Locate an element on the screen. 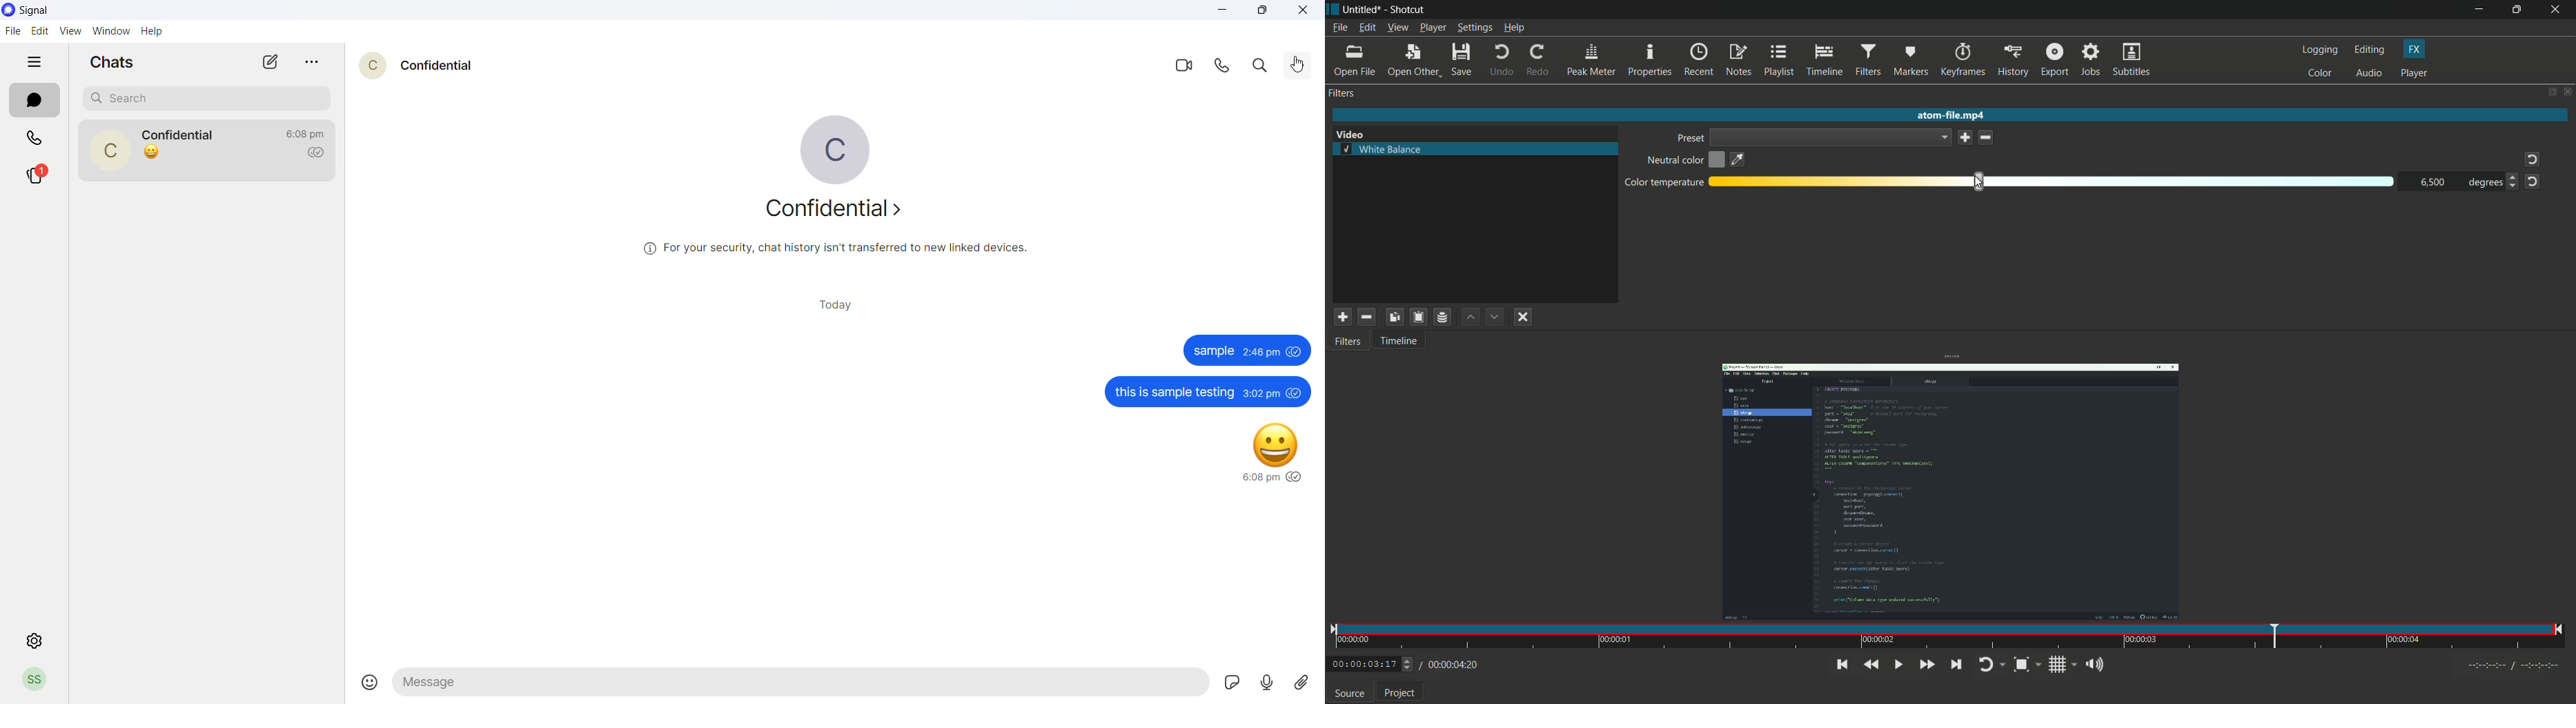 The height and width of the screenshot is (728, 2576). file menu is located at coordinates (1340, 27).